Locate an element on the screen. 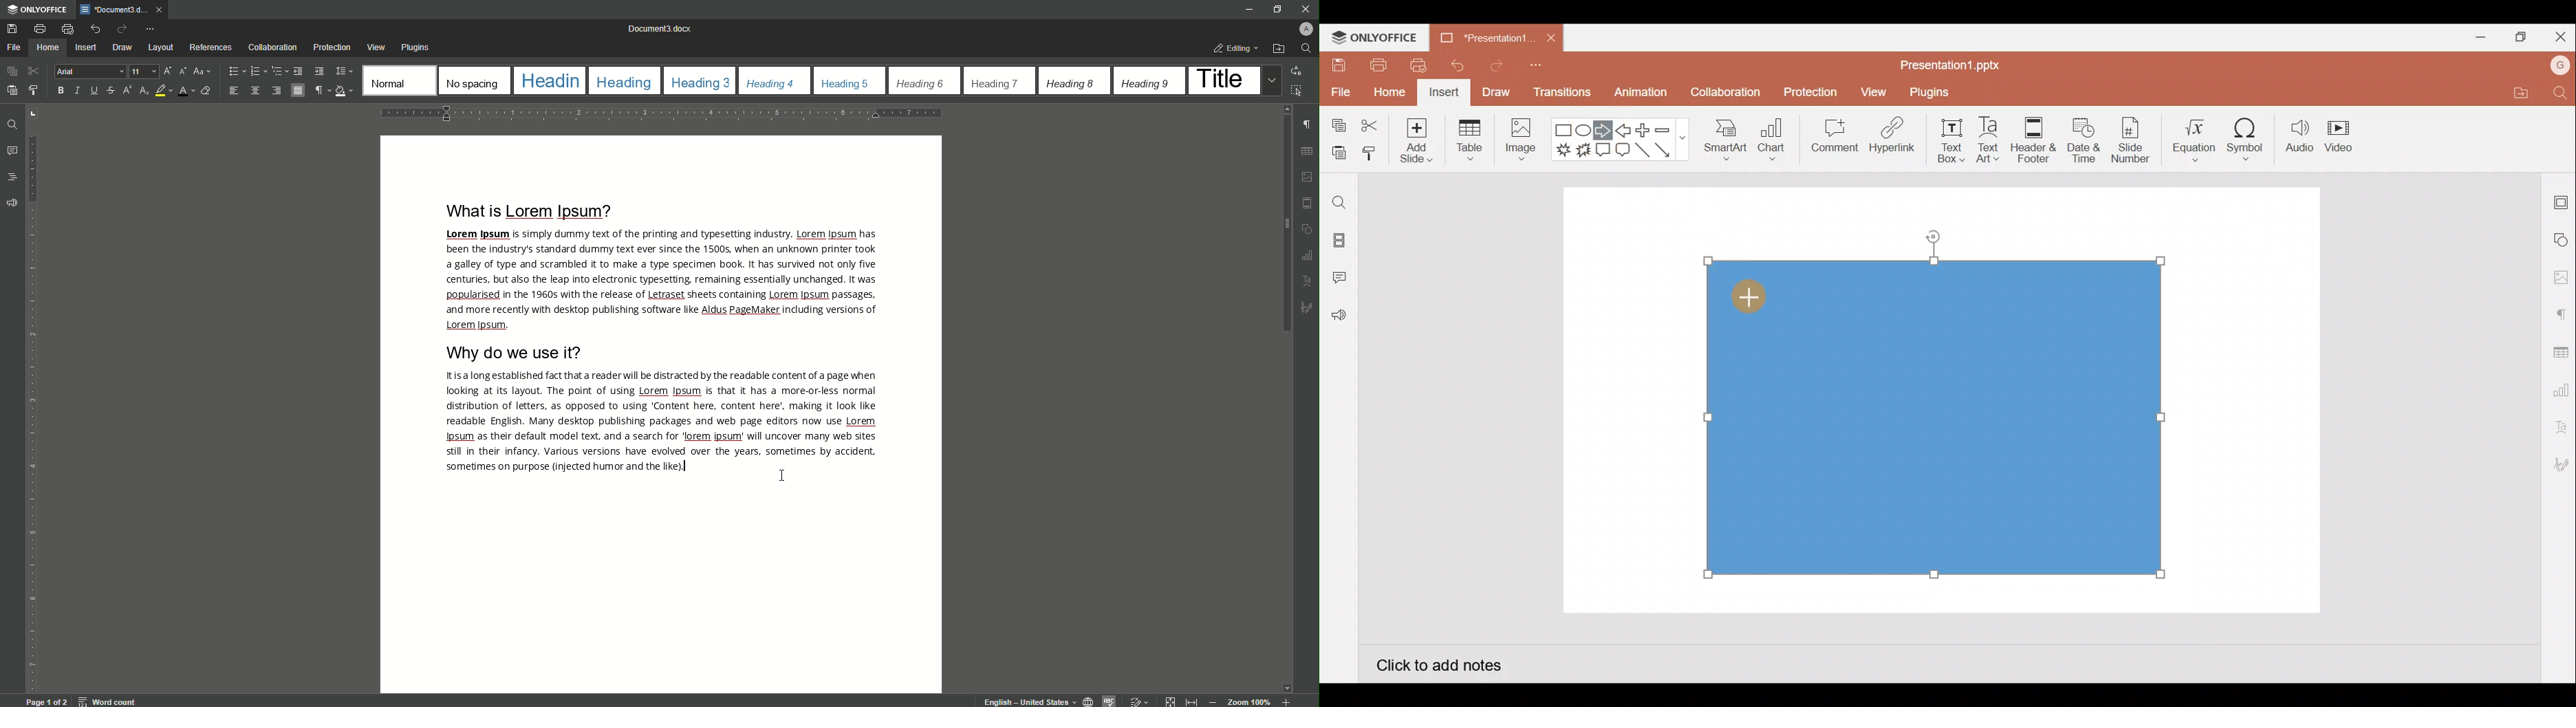 This screenshot has height=728, width=2576. Table is located at coordinates (1471, 141).